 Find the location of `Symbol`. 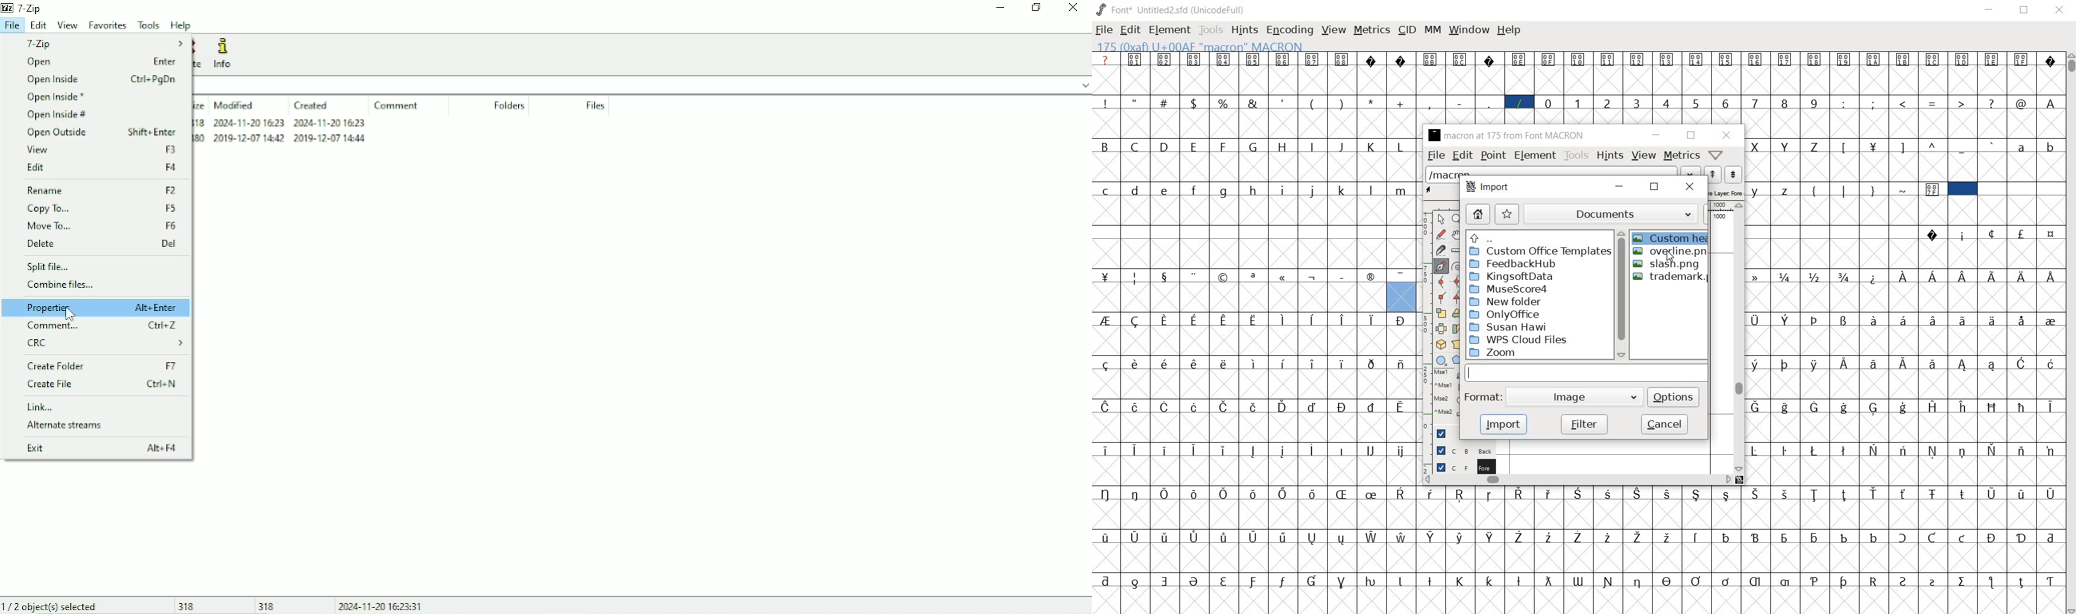

Symbol is located at coordinates (1371, 60).